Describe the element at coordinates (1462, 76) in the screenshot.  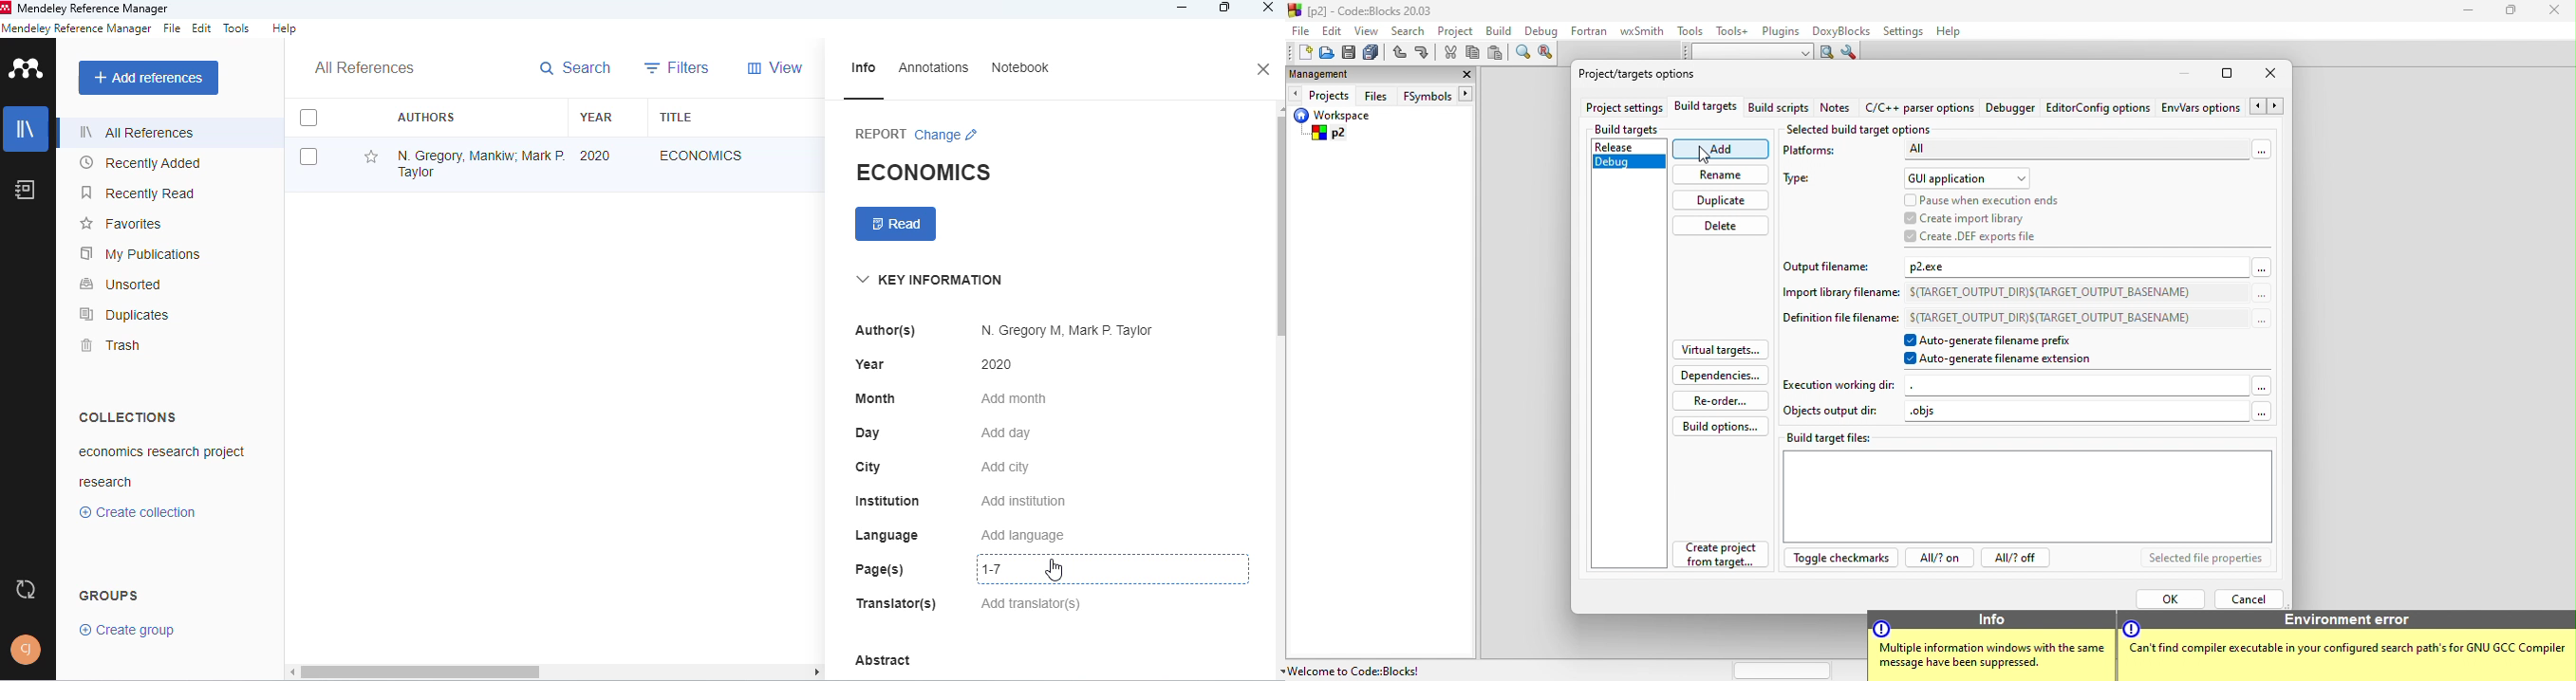
I see `close` at that location.